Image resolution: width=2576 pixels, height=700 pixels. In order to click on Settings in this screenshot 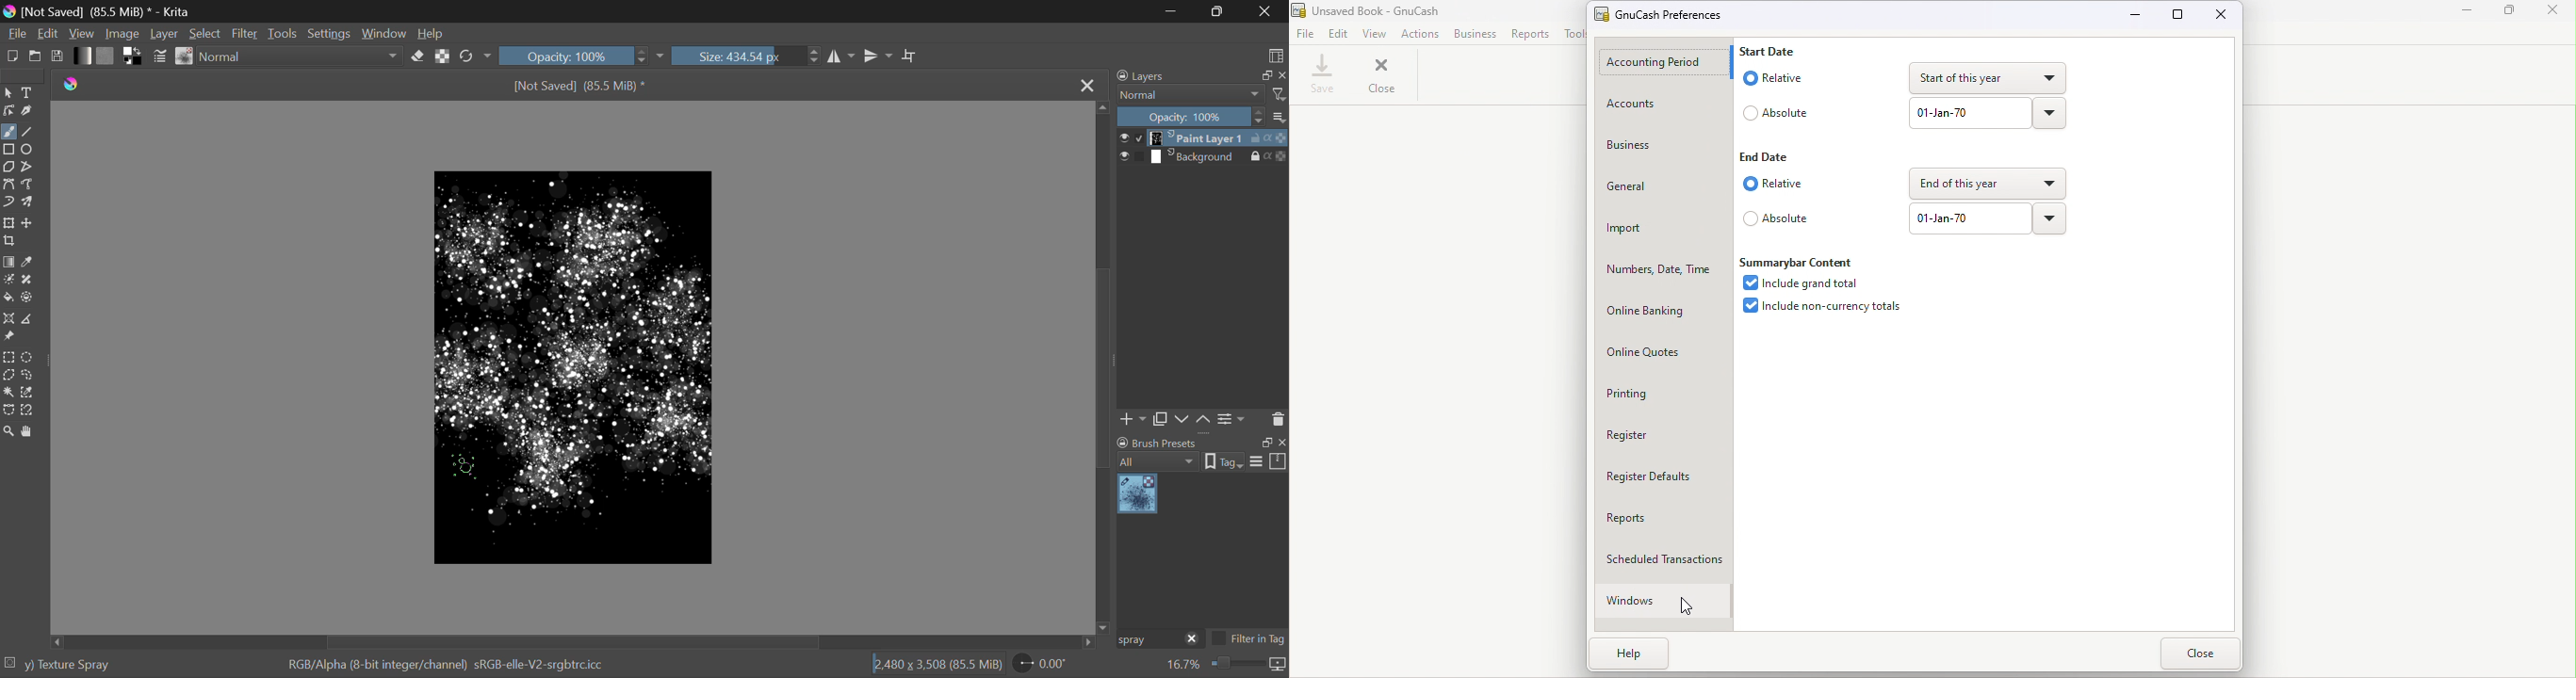, I will do `click(1234, 420)`.